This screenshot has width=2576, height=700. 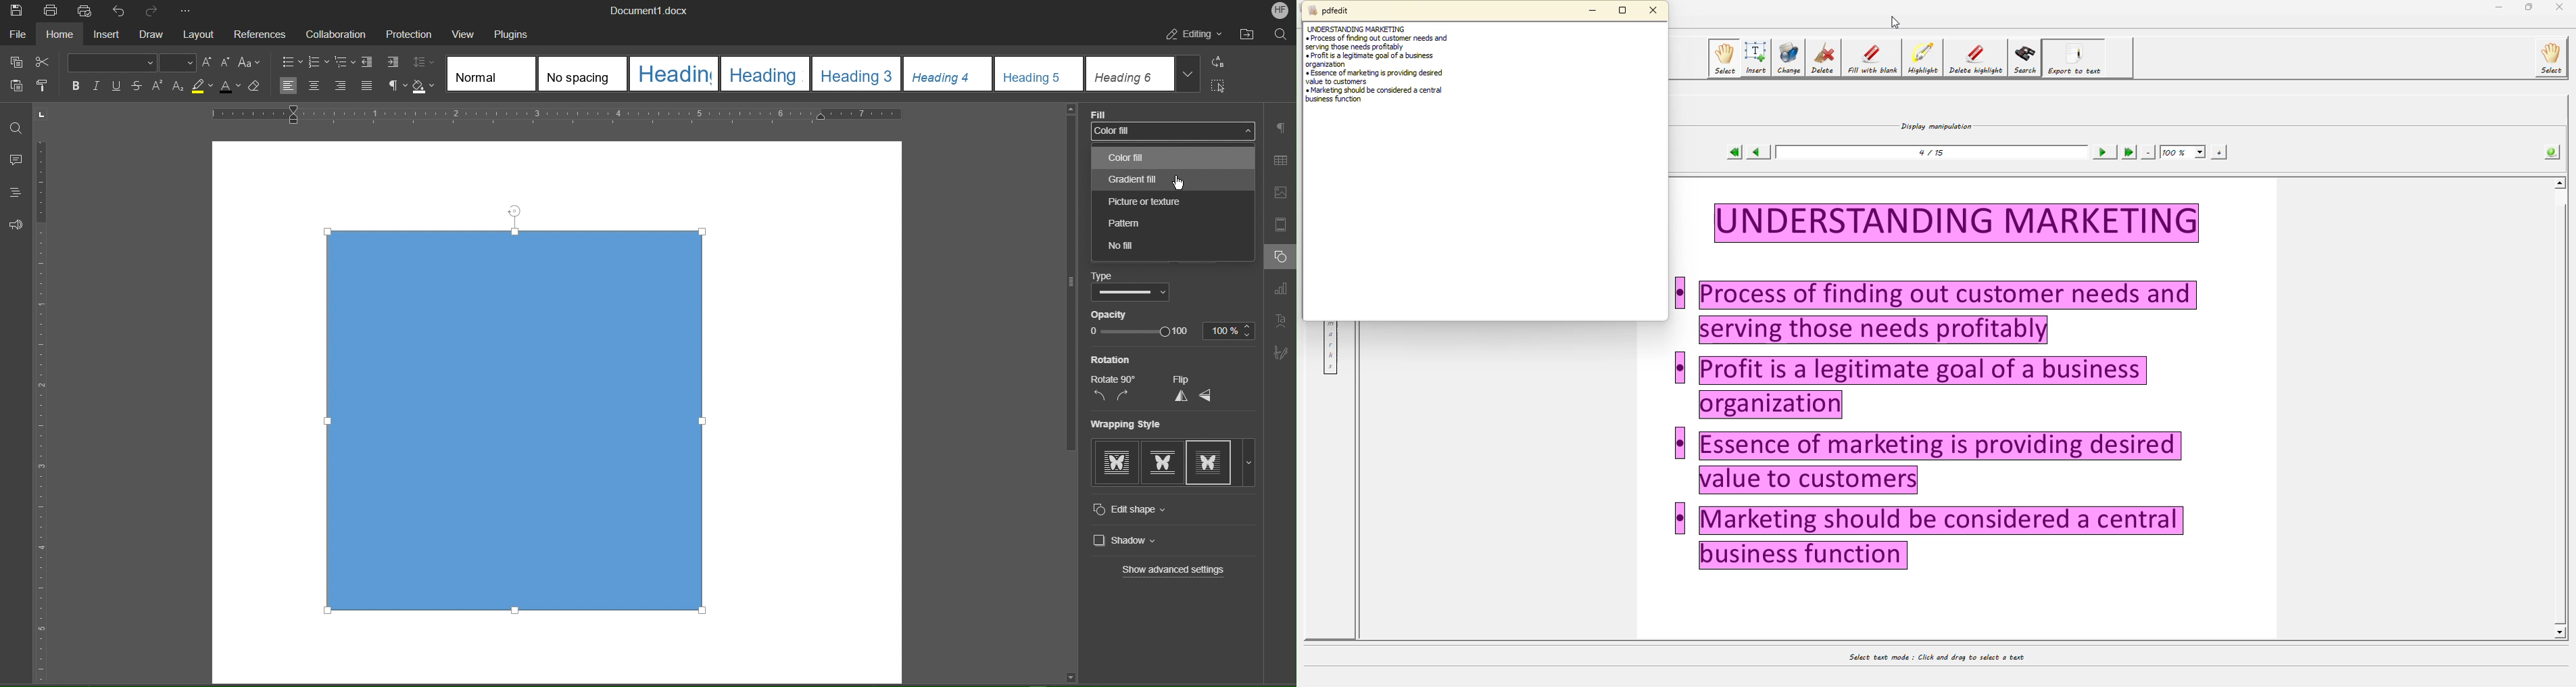 What do you see at coordinates (120, 86) in the screenshot?
I see `Underline` at bounding box center [120, 86].